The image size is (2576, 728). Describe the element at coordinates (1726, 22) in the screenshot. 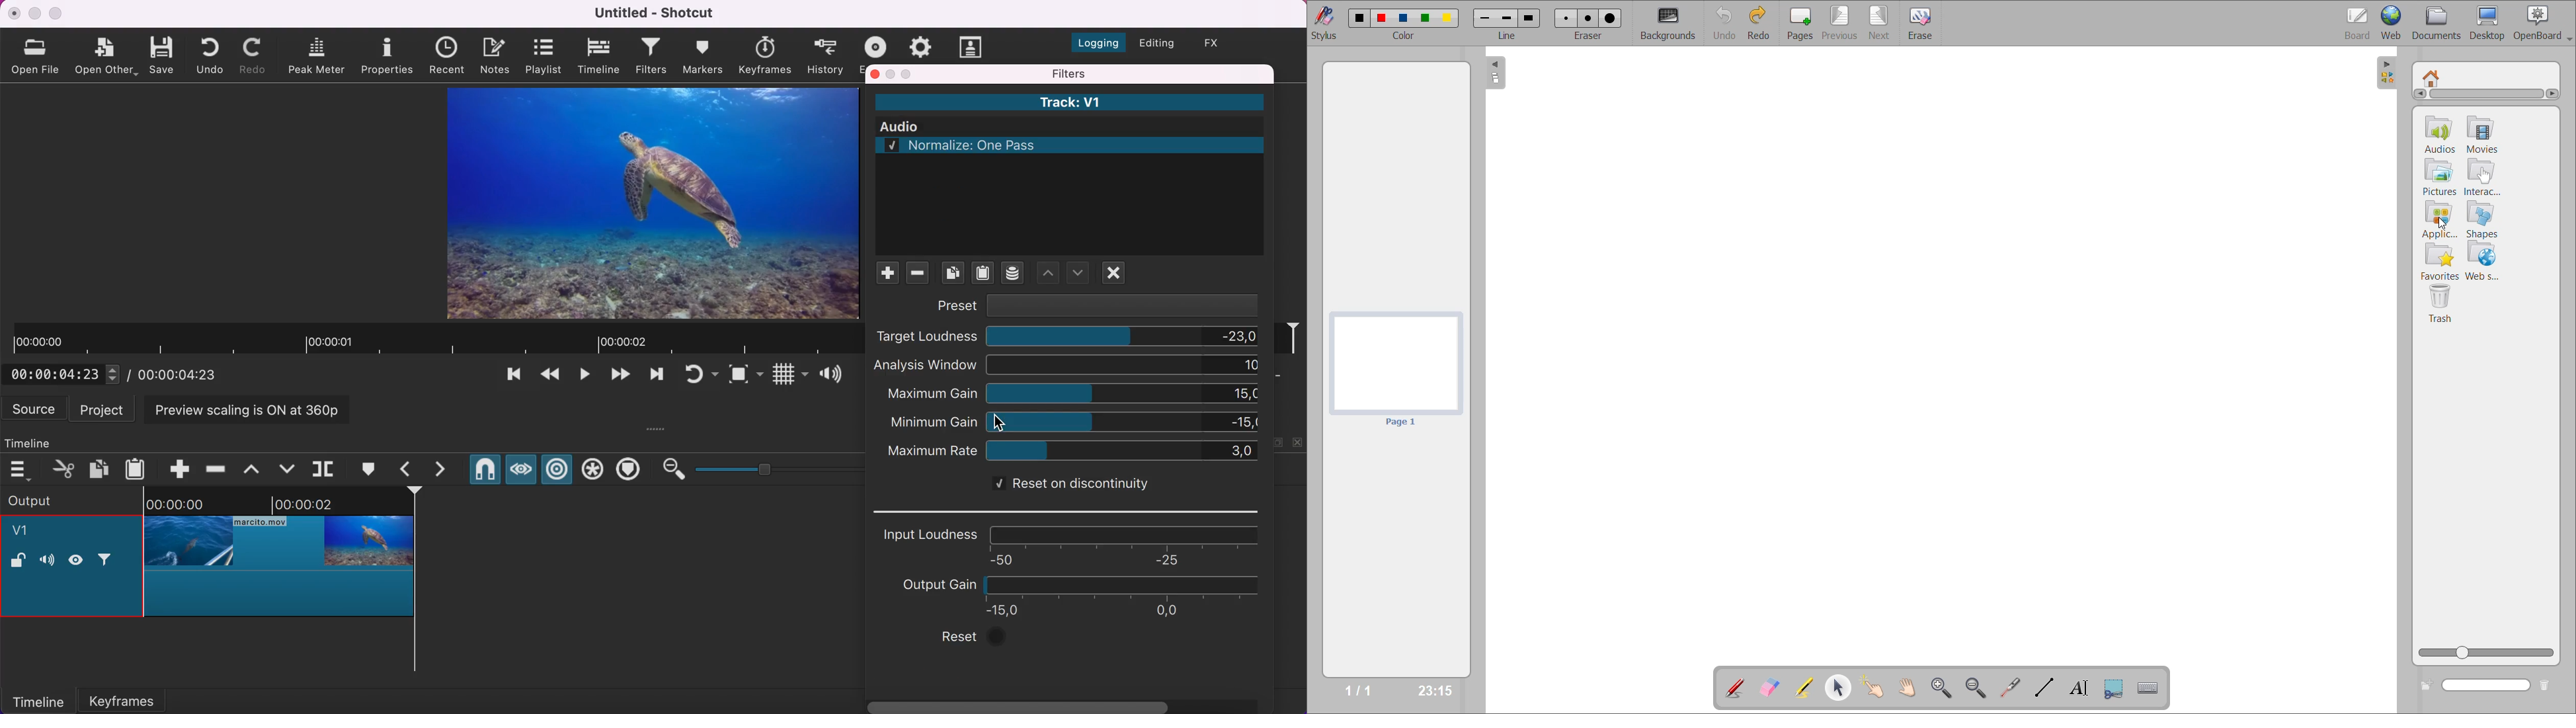

I see `undo` at that location.